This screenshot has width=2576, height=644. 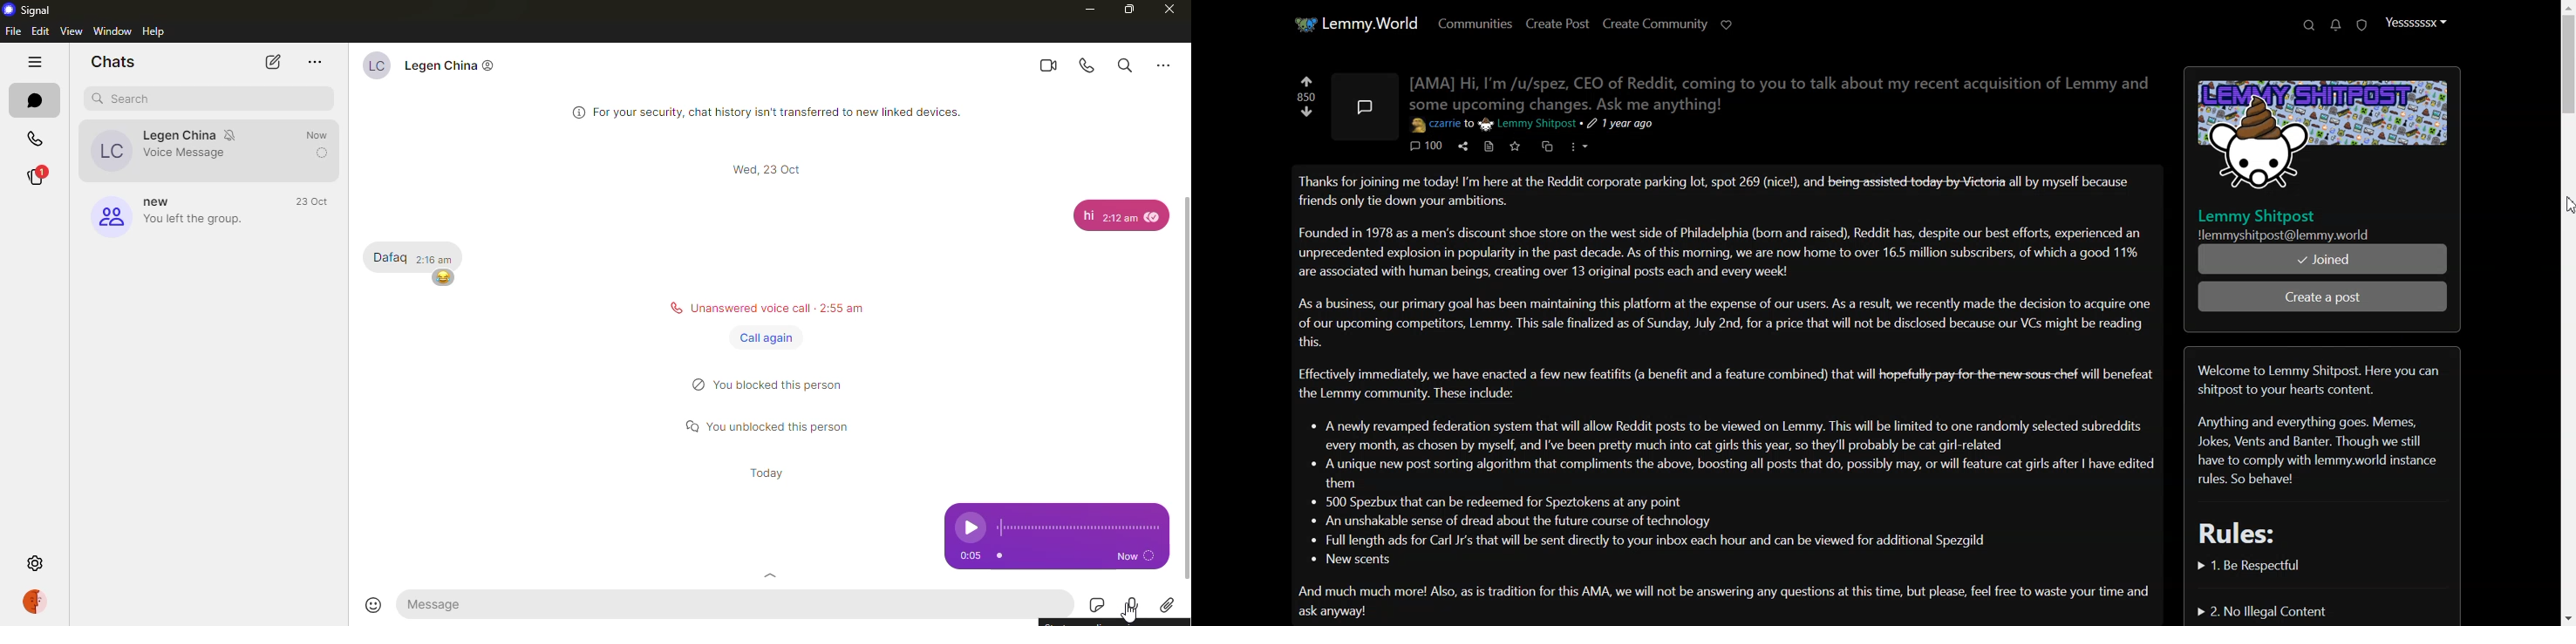 What do you see at coordinates (1365, 106) in the screenshot?
I see `Image` at bounding box center [1365, 106].